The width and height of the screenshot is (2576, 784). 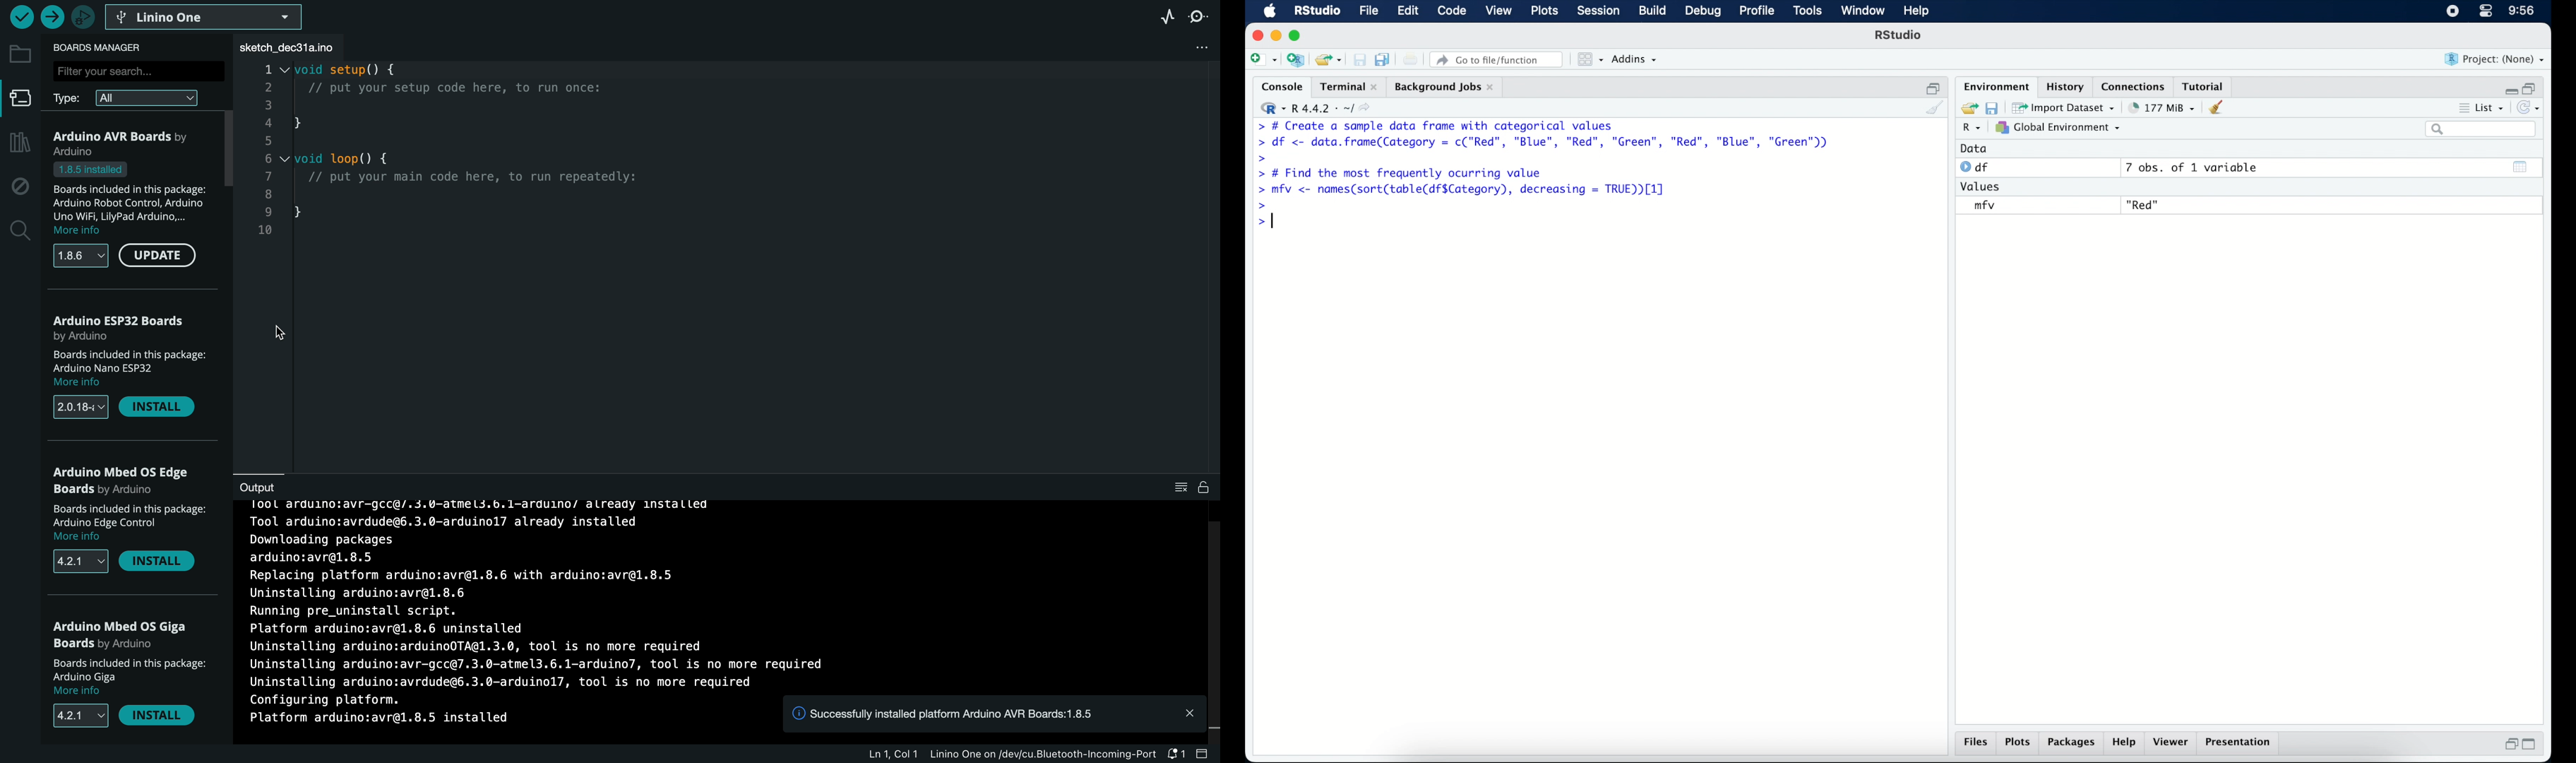 What do you see at coordinates (1275, 35) in the screenshot?
I see `minimzie` at bounding box center [1275, 35].